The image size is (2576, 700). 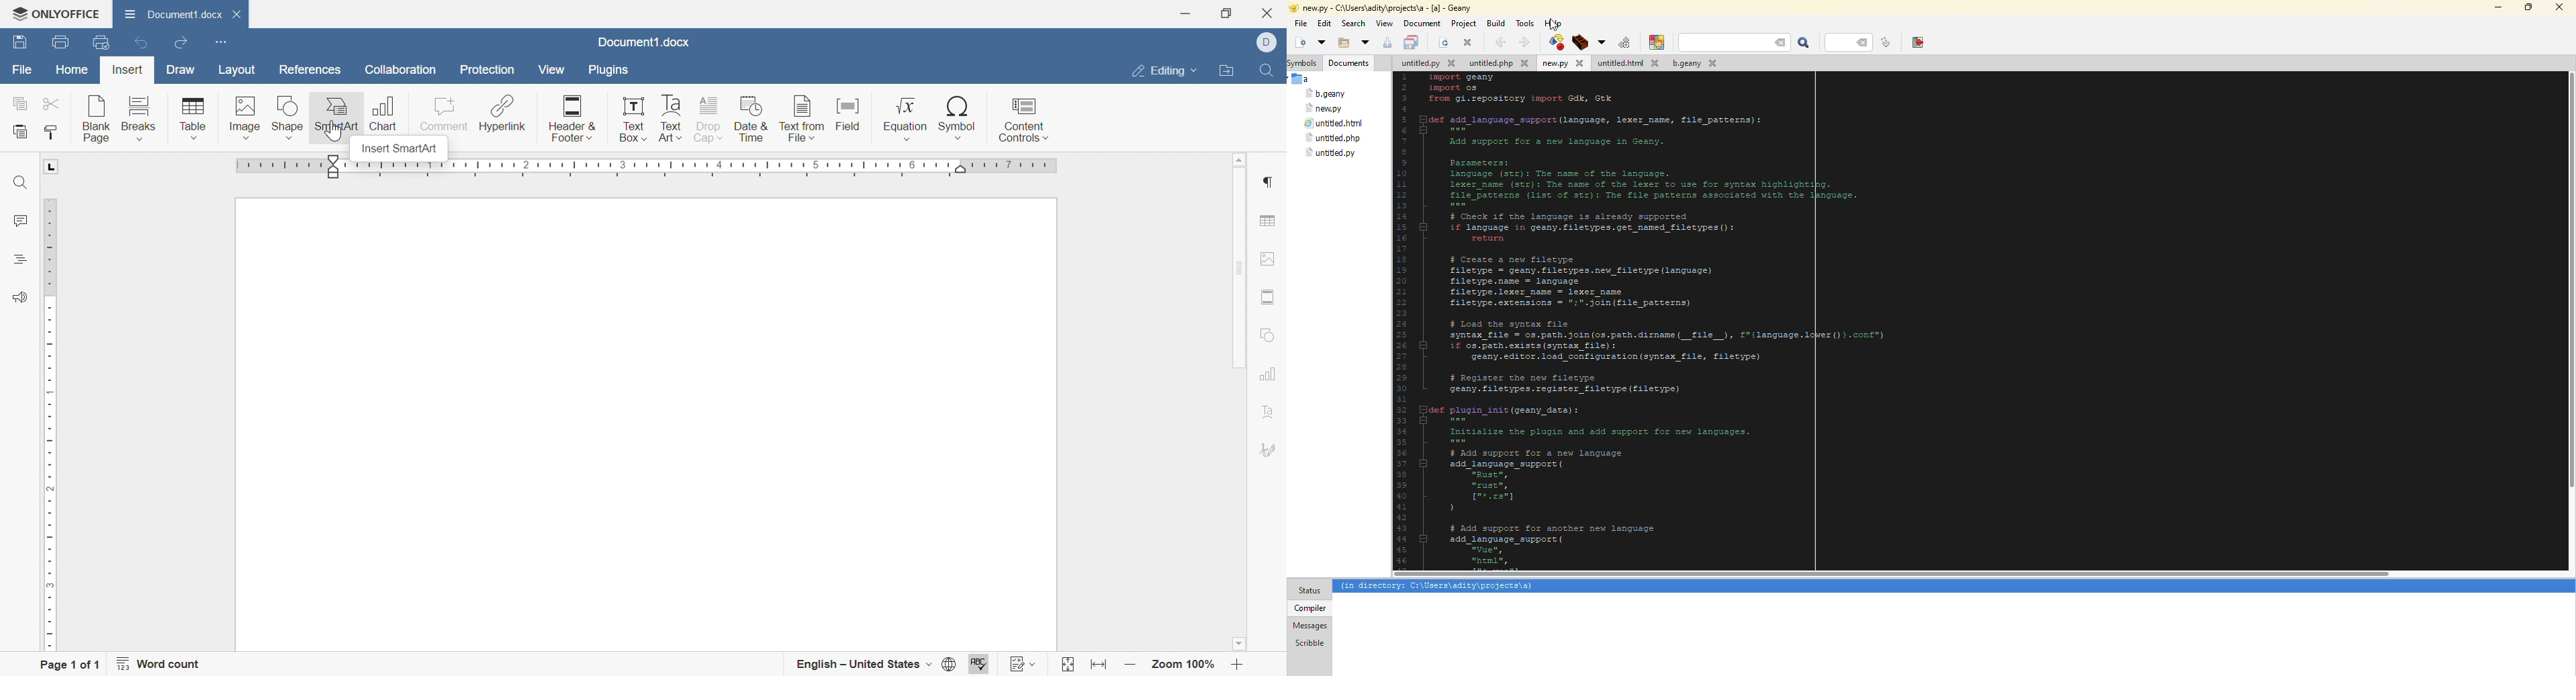 I want to click on Field, so click(x=849, y=118).